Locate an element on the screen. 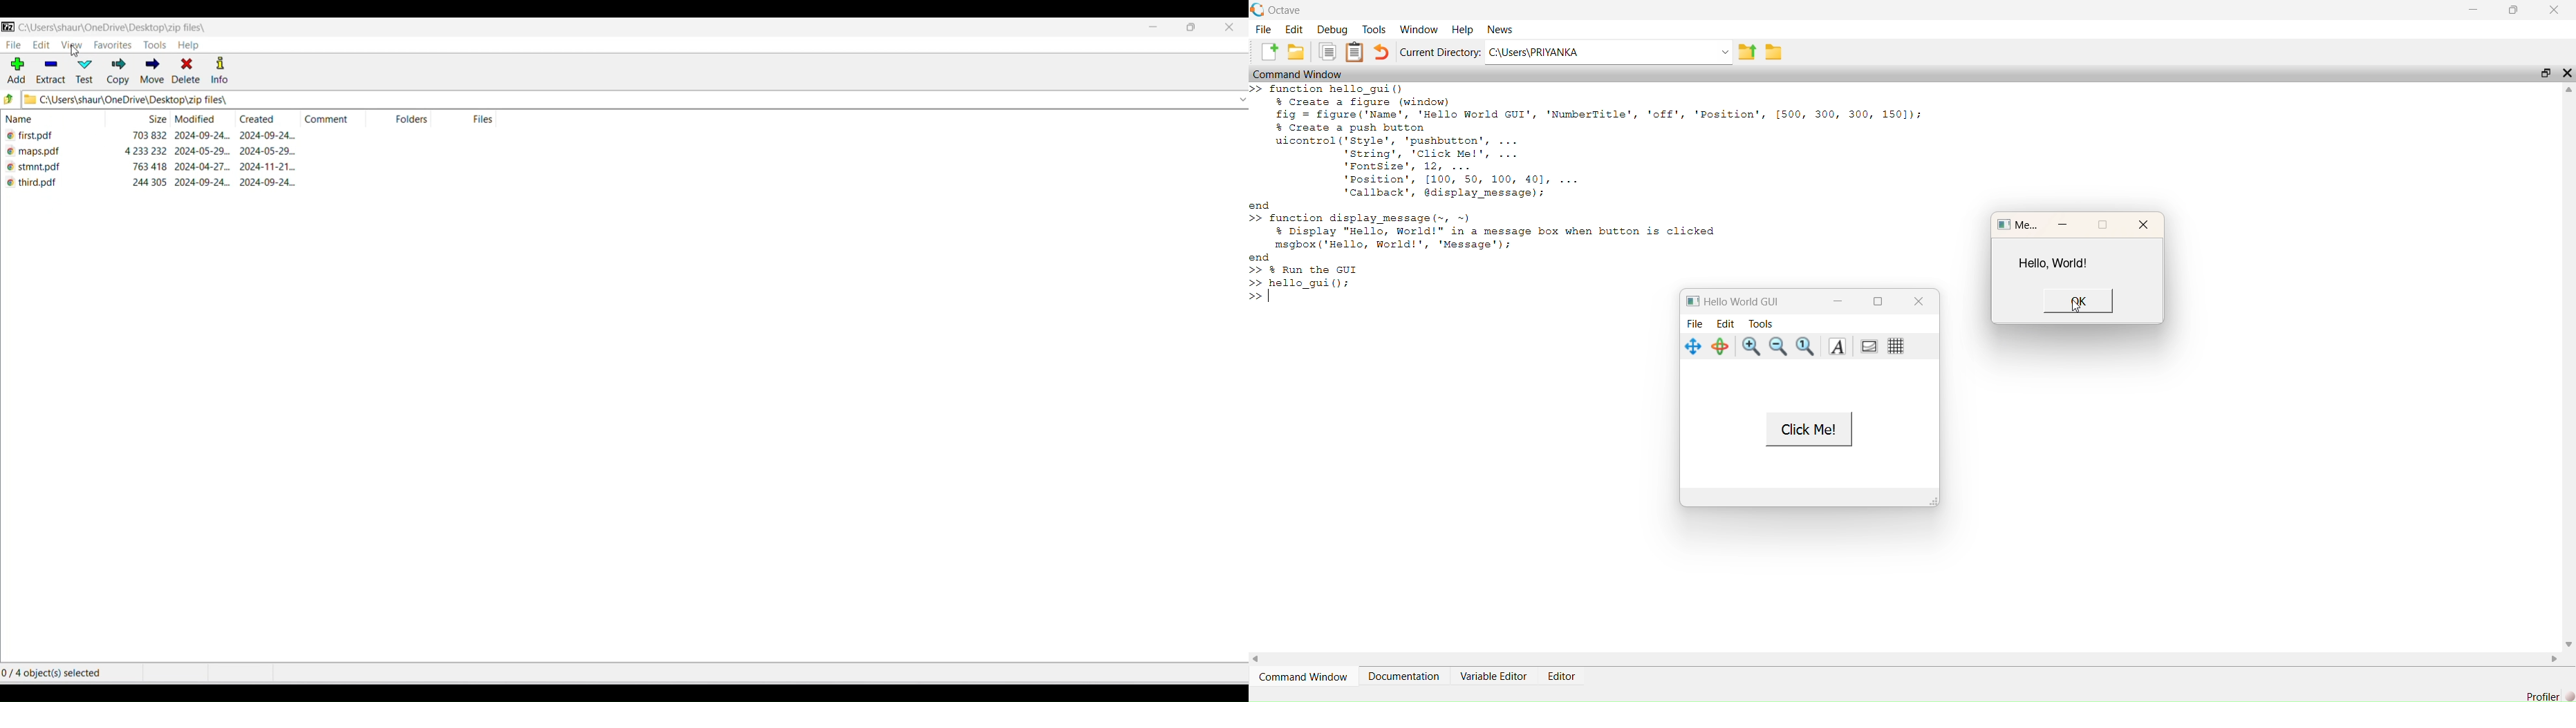 This screenshot has height=728, width=2576. C:\Users\PRIYANKA is located at coordinates (1549, 52).